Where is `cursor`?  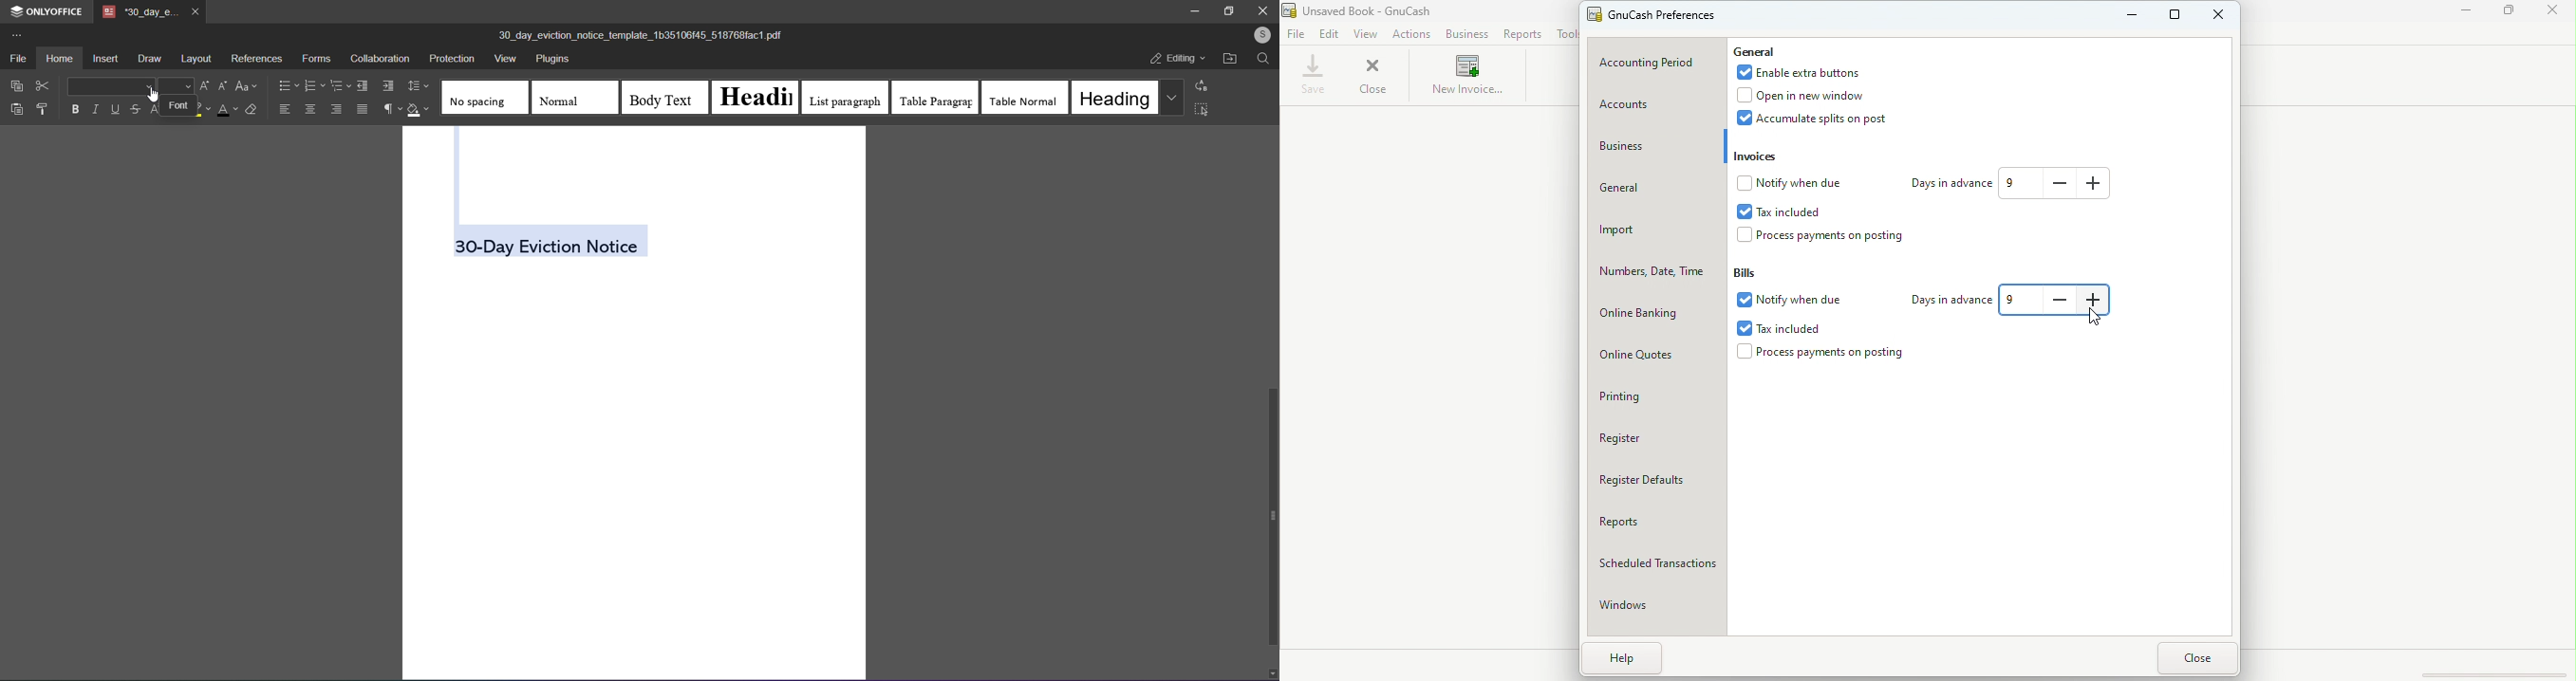 cursor is located at coordinates (2099, 322).